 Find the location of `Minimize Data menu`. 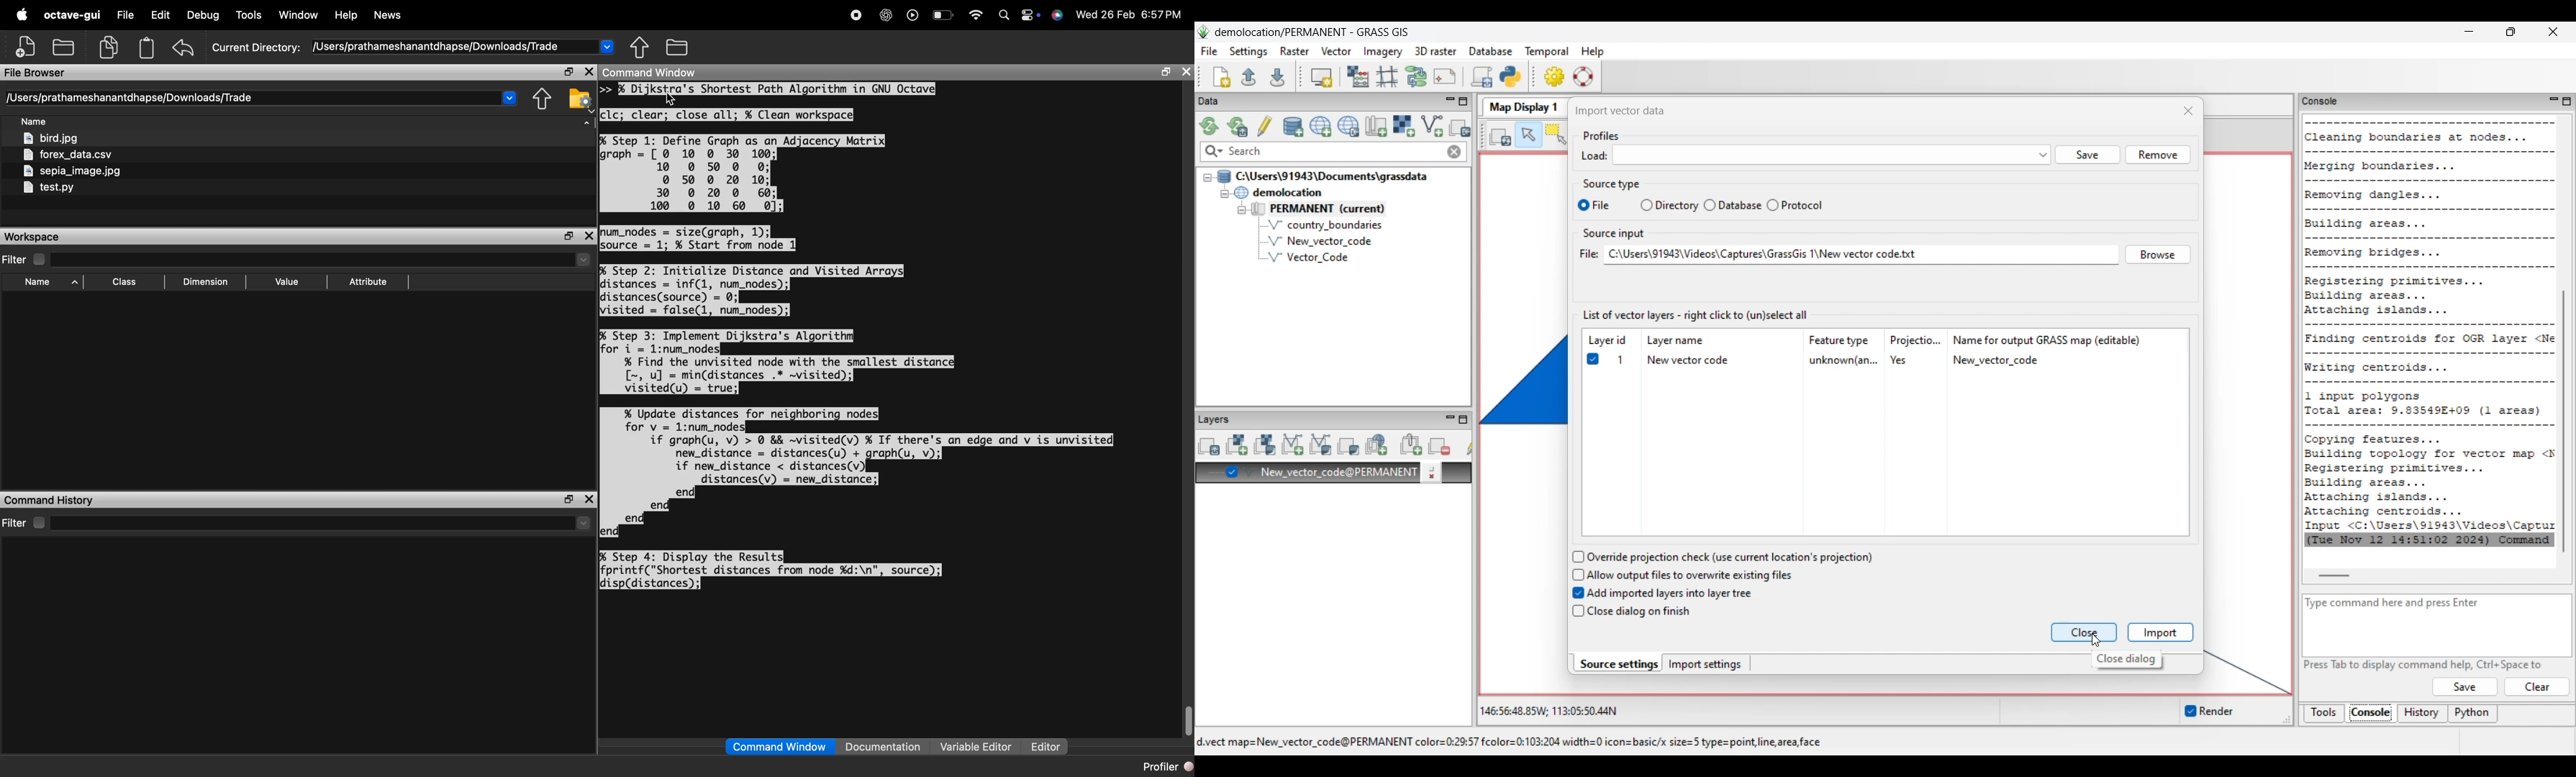

Minimize Data menu is located at coordinates (1450, 102).